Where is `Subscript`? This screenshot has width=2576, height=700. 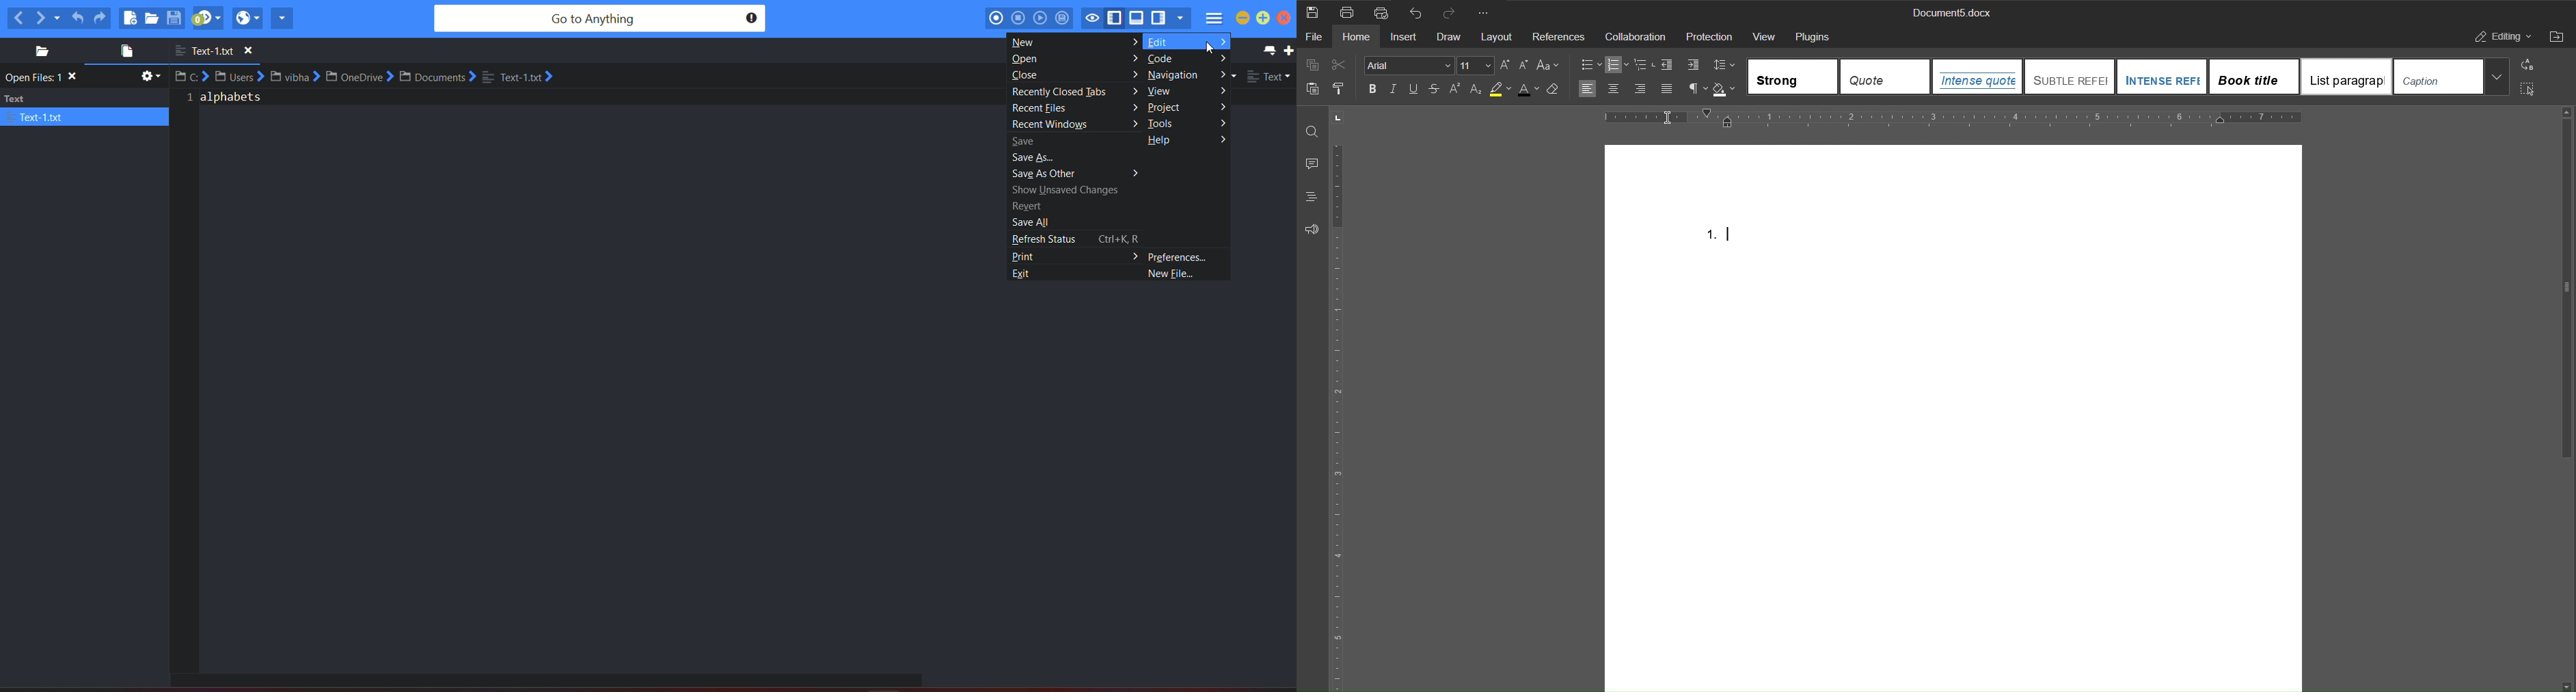 Subscript is located at coordinates (1478, 88).